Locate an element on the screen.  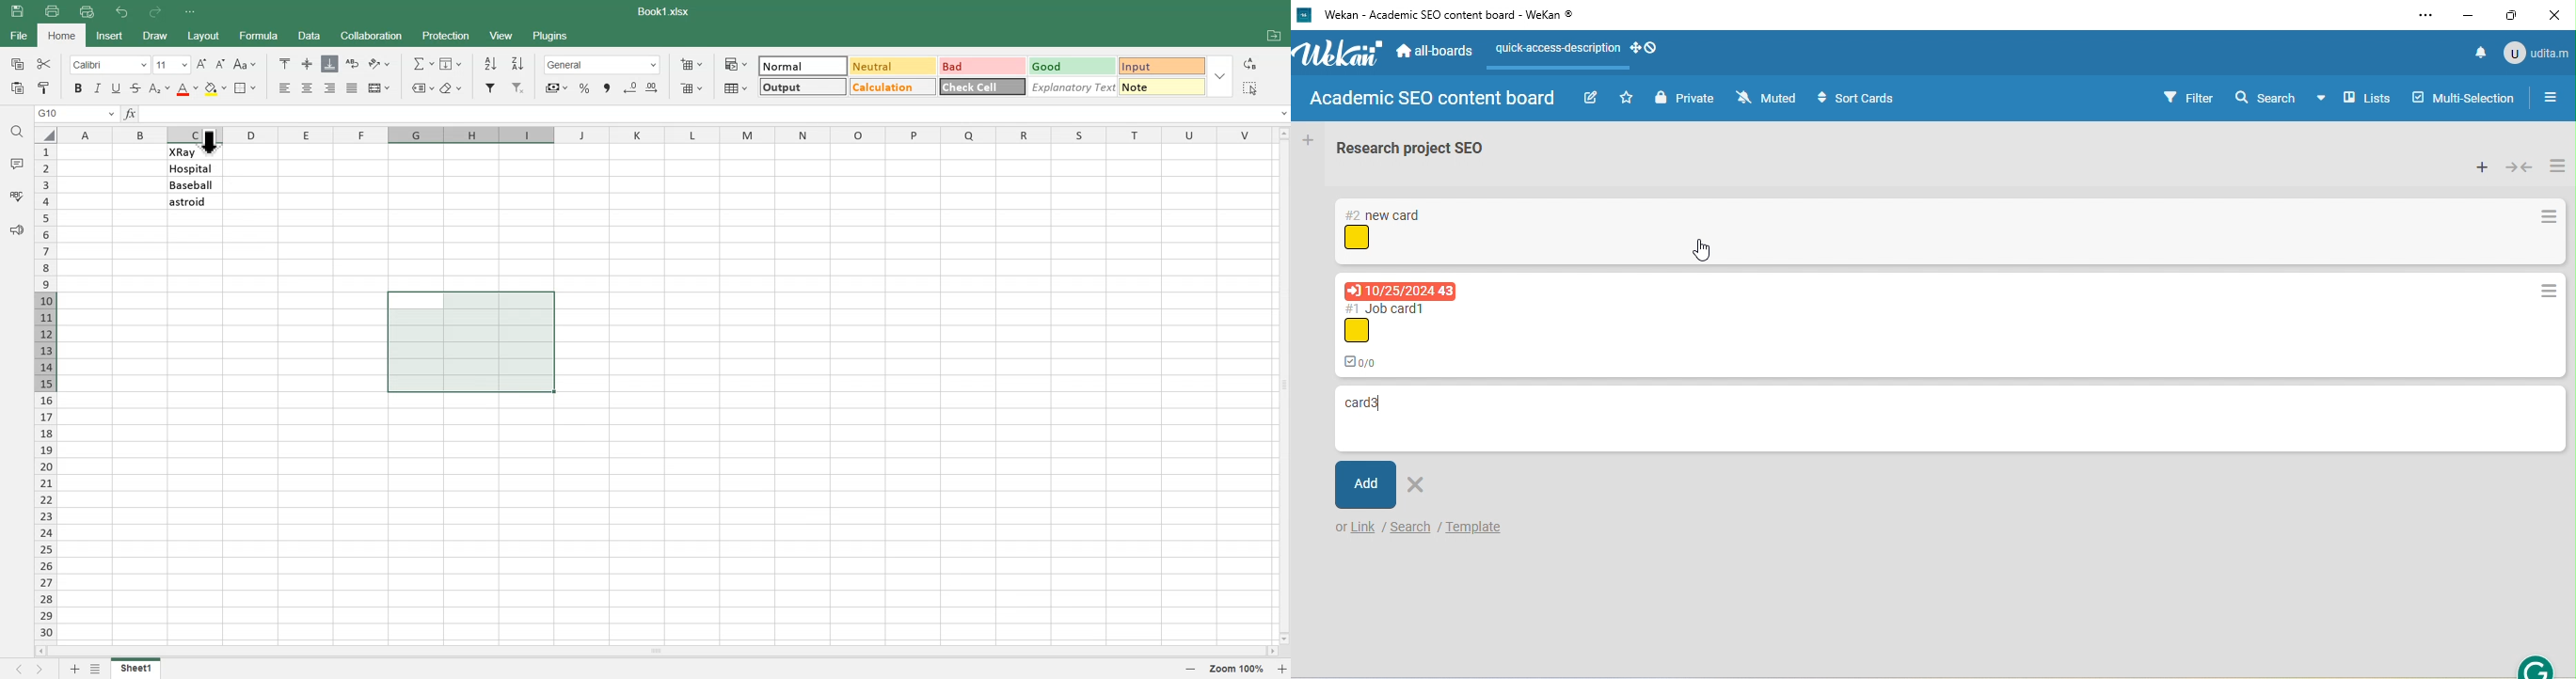
baseball is located at coordinates (194, 184).